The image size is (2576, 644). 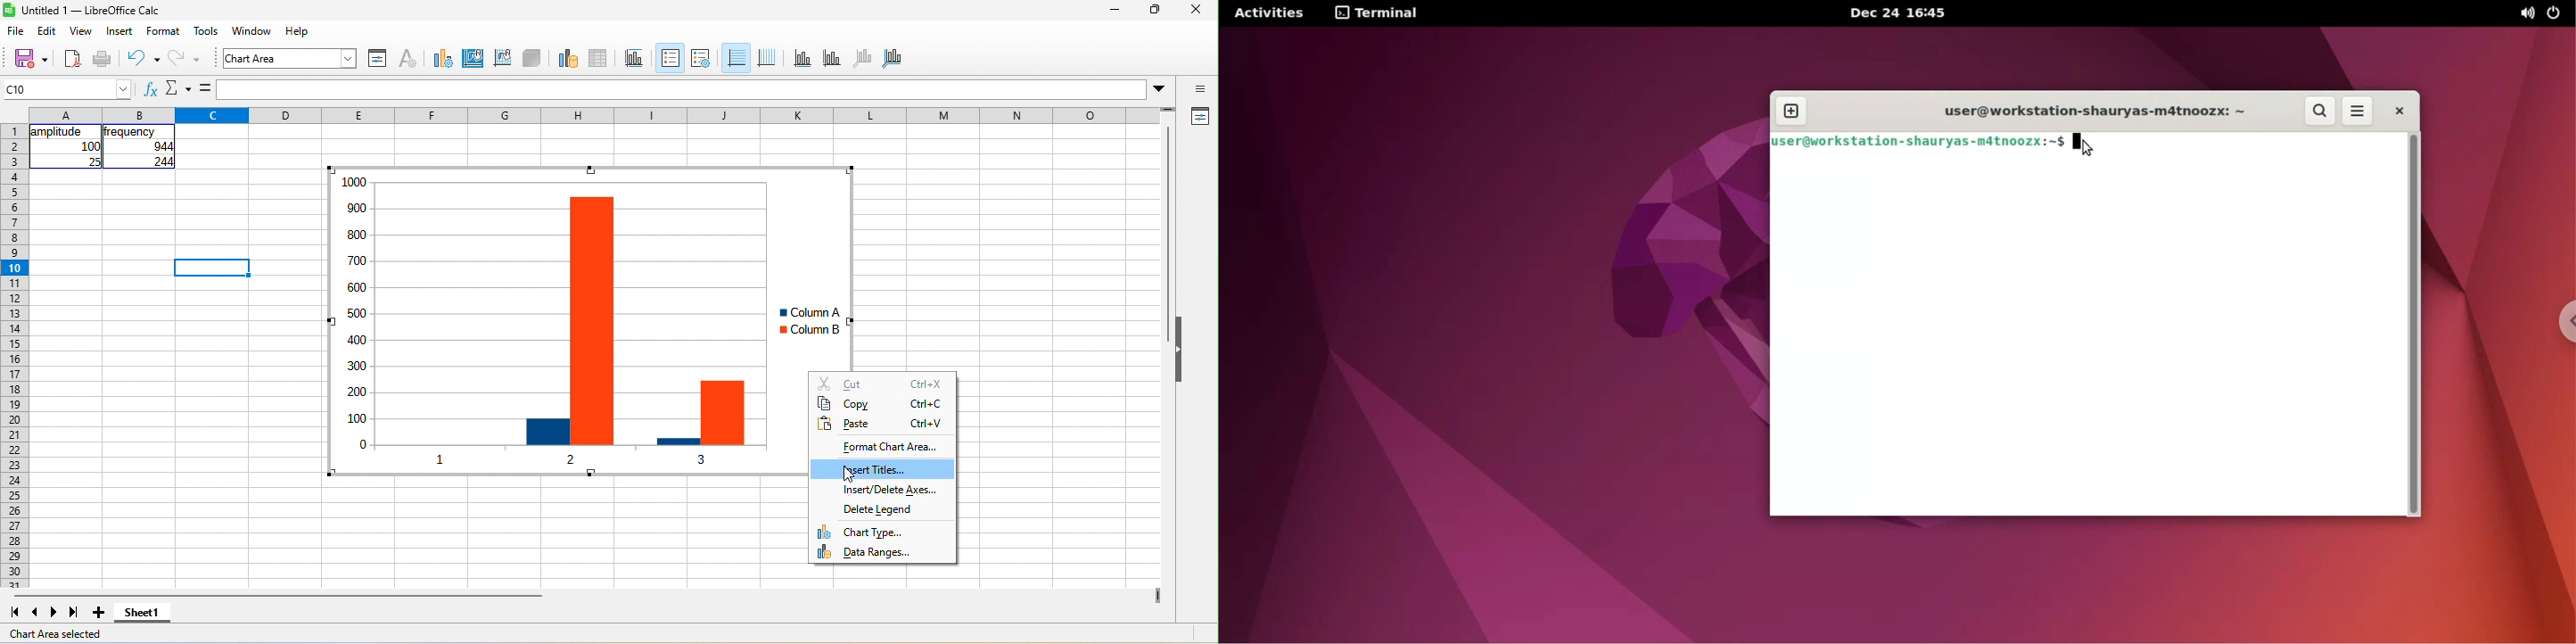 What do you see at coordinates (883, 552) in the screenshot?
I see `data ranges` at bounding box center [883, 552].